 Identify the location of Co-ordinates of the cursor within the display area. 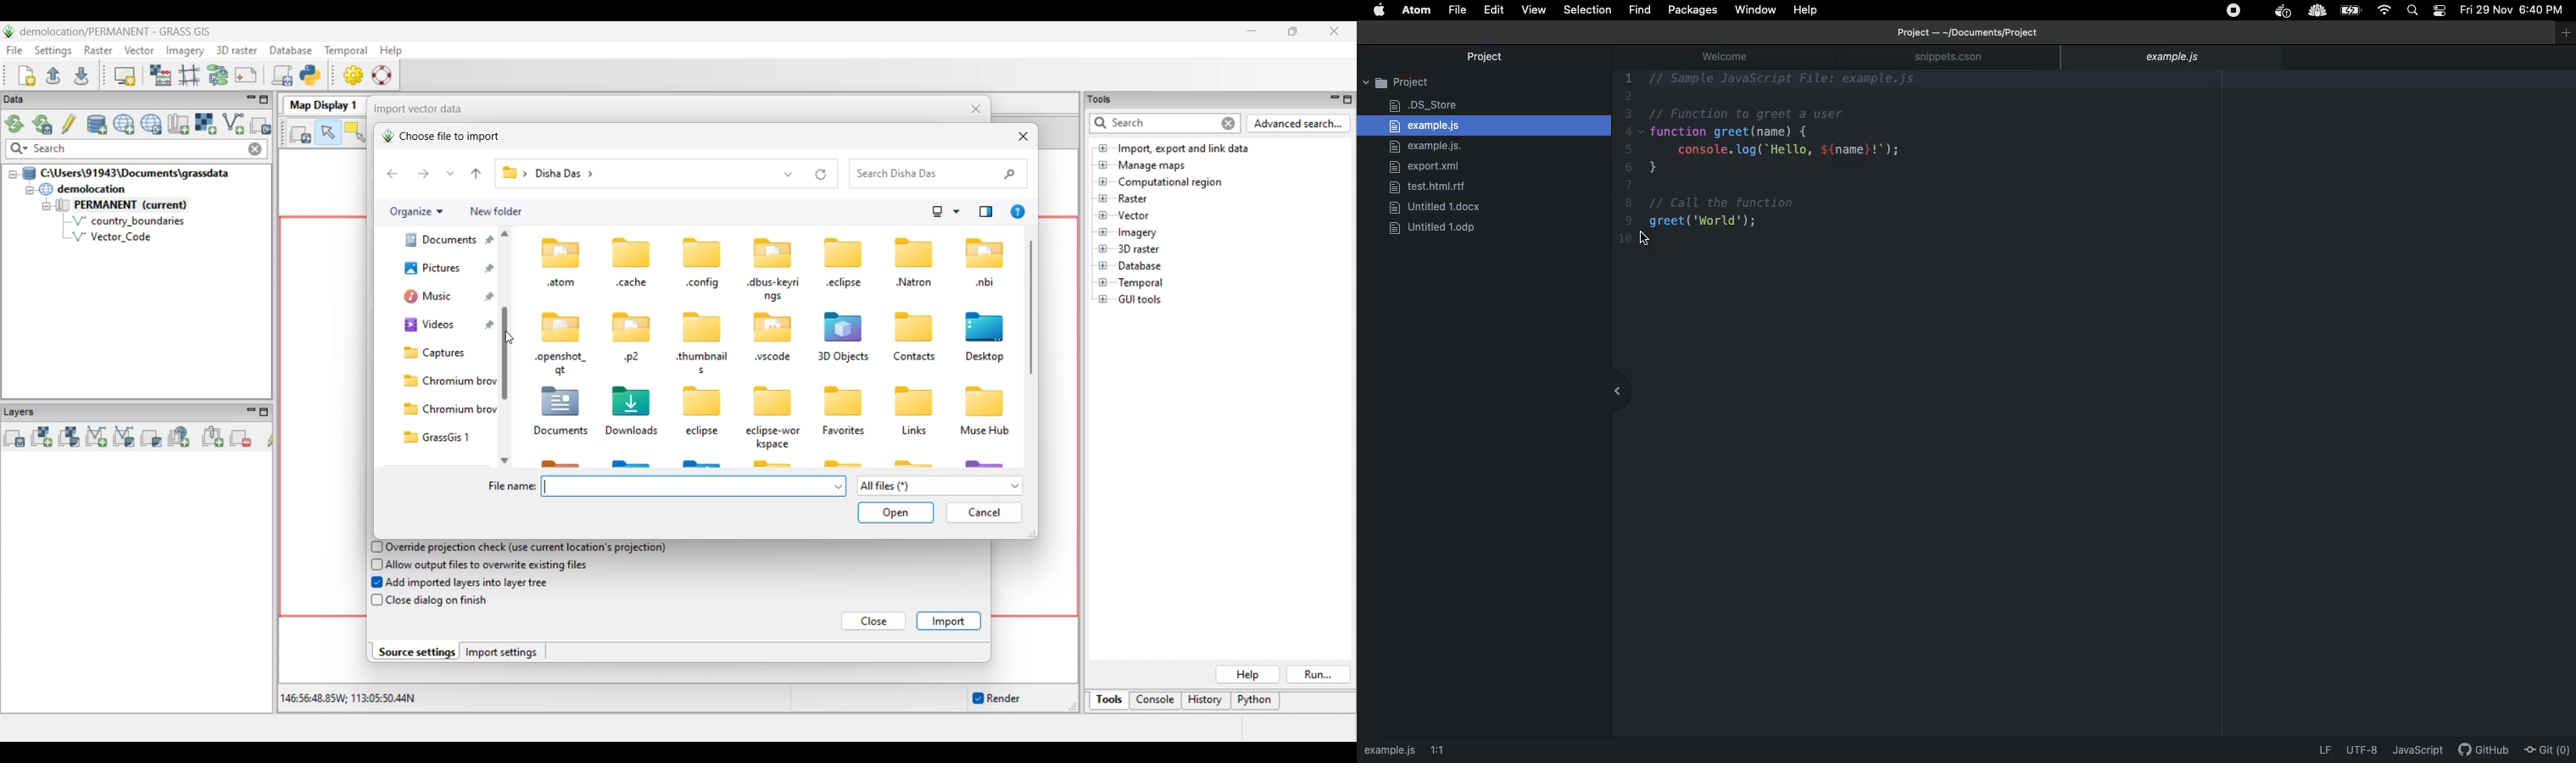
(346, 699).